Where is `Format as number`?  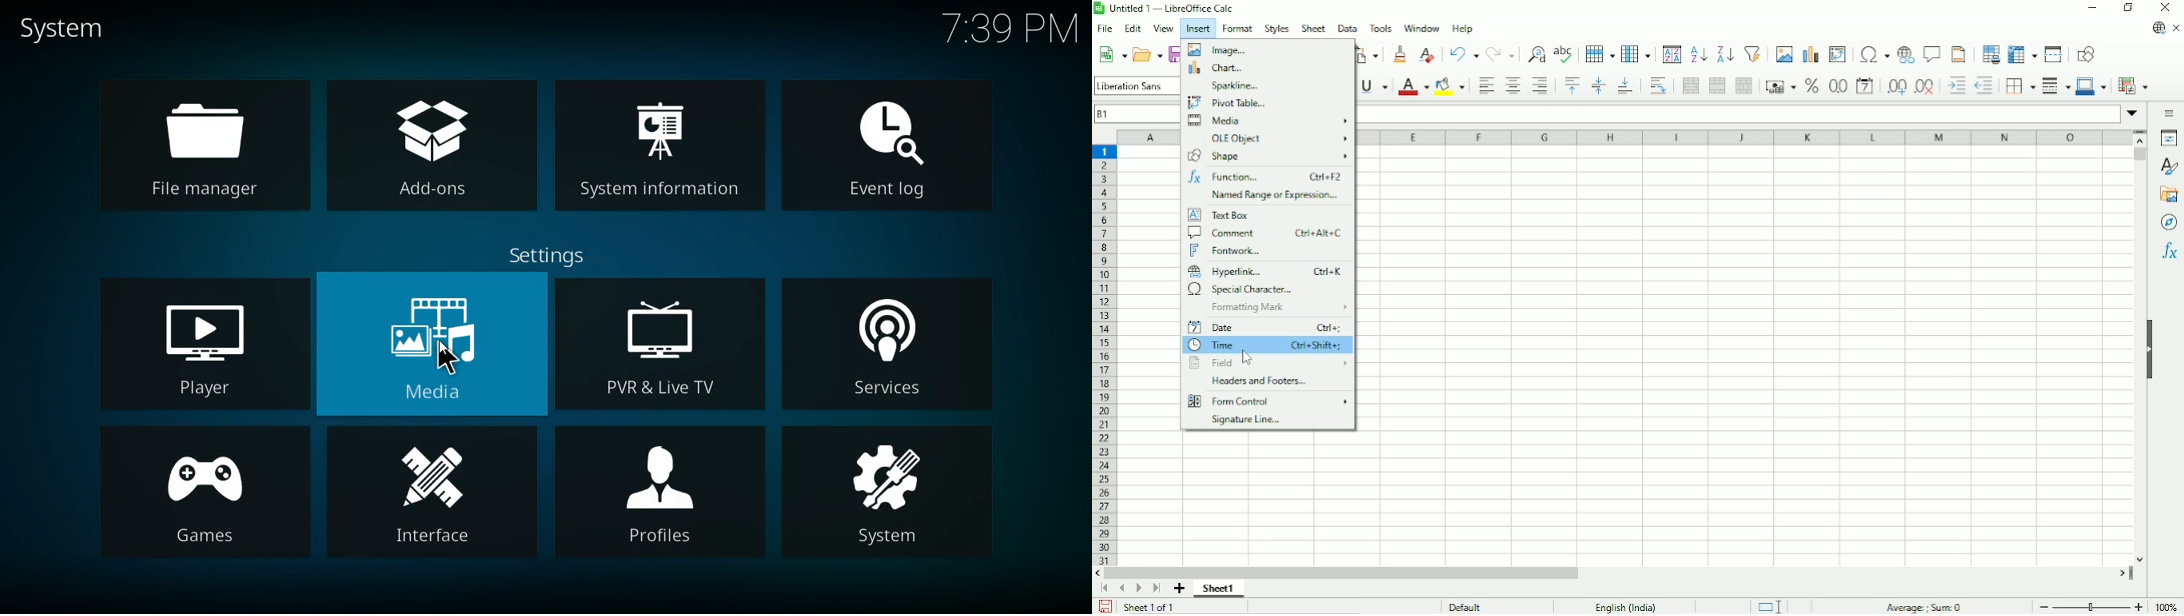
Format as number is located at coordinates (1837, 85).